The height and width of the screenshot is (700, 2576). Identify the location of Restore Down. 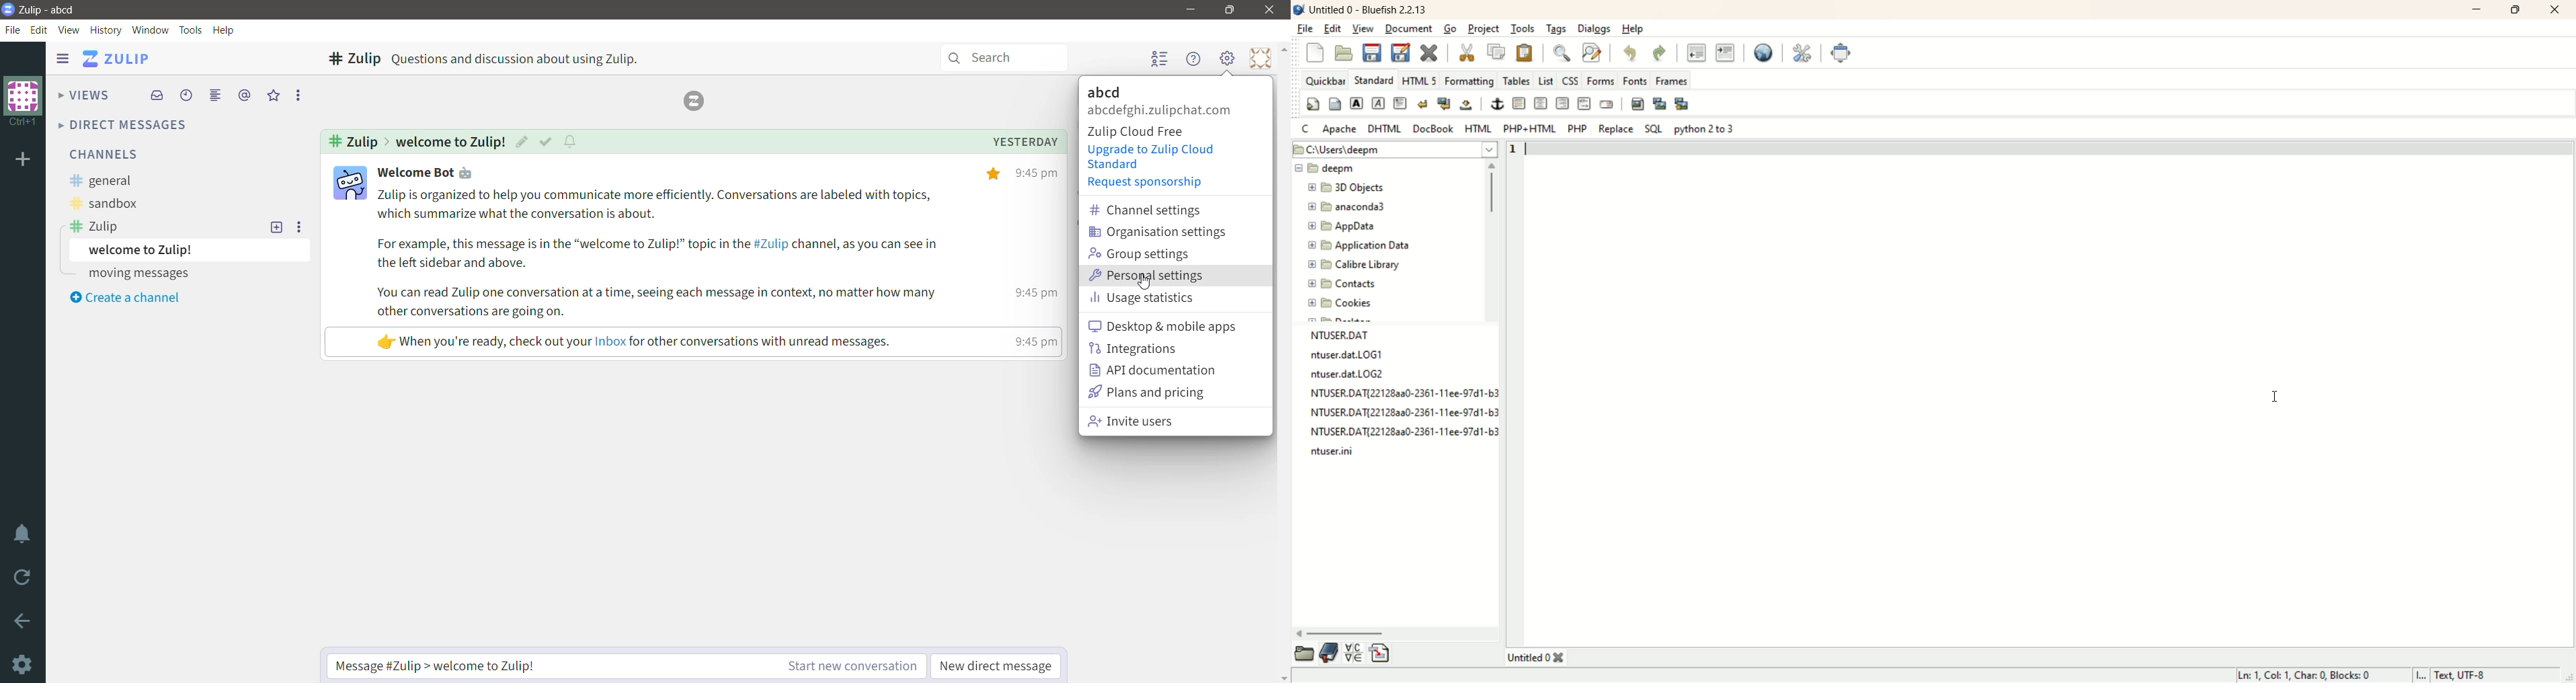
(1232, 10).